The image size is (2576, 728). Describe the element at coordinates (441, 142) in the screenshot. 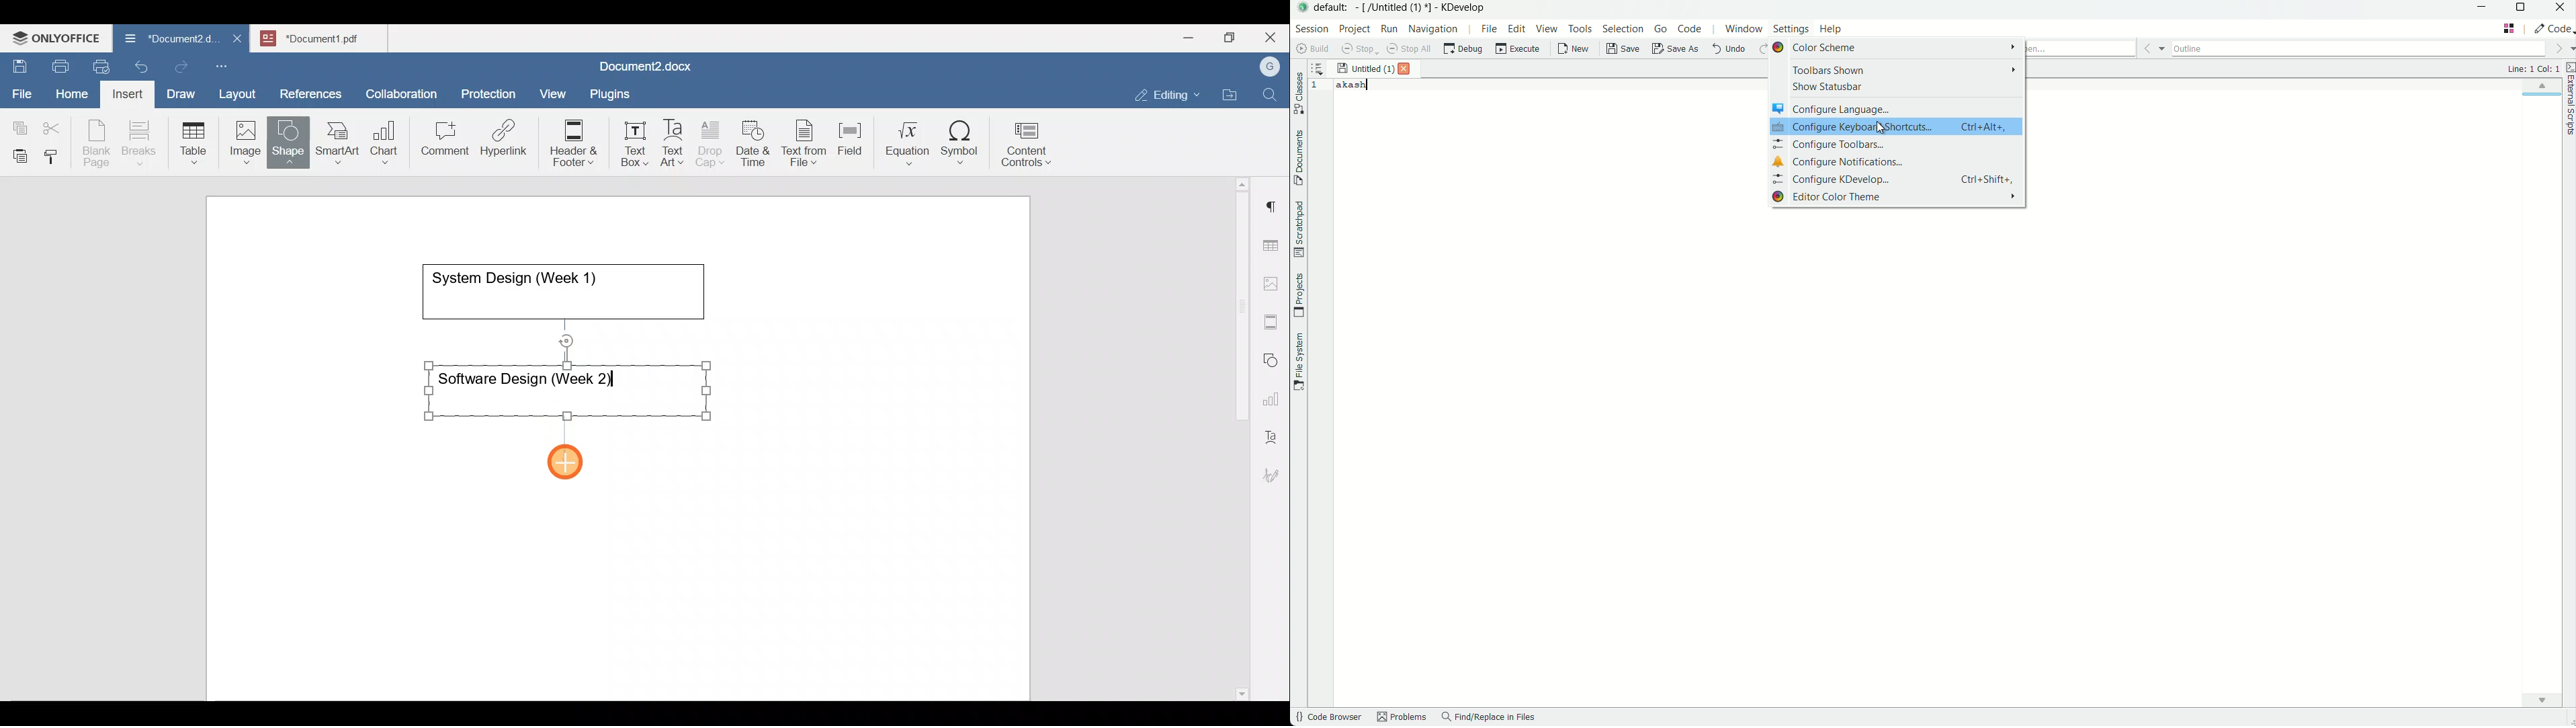

I see `Comment` at that location.